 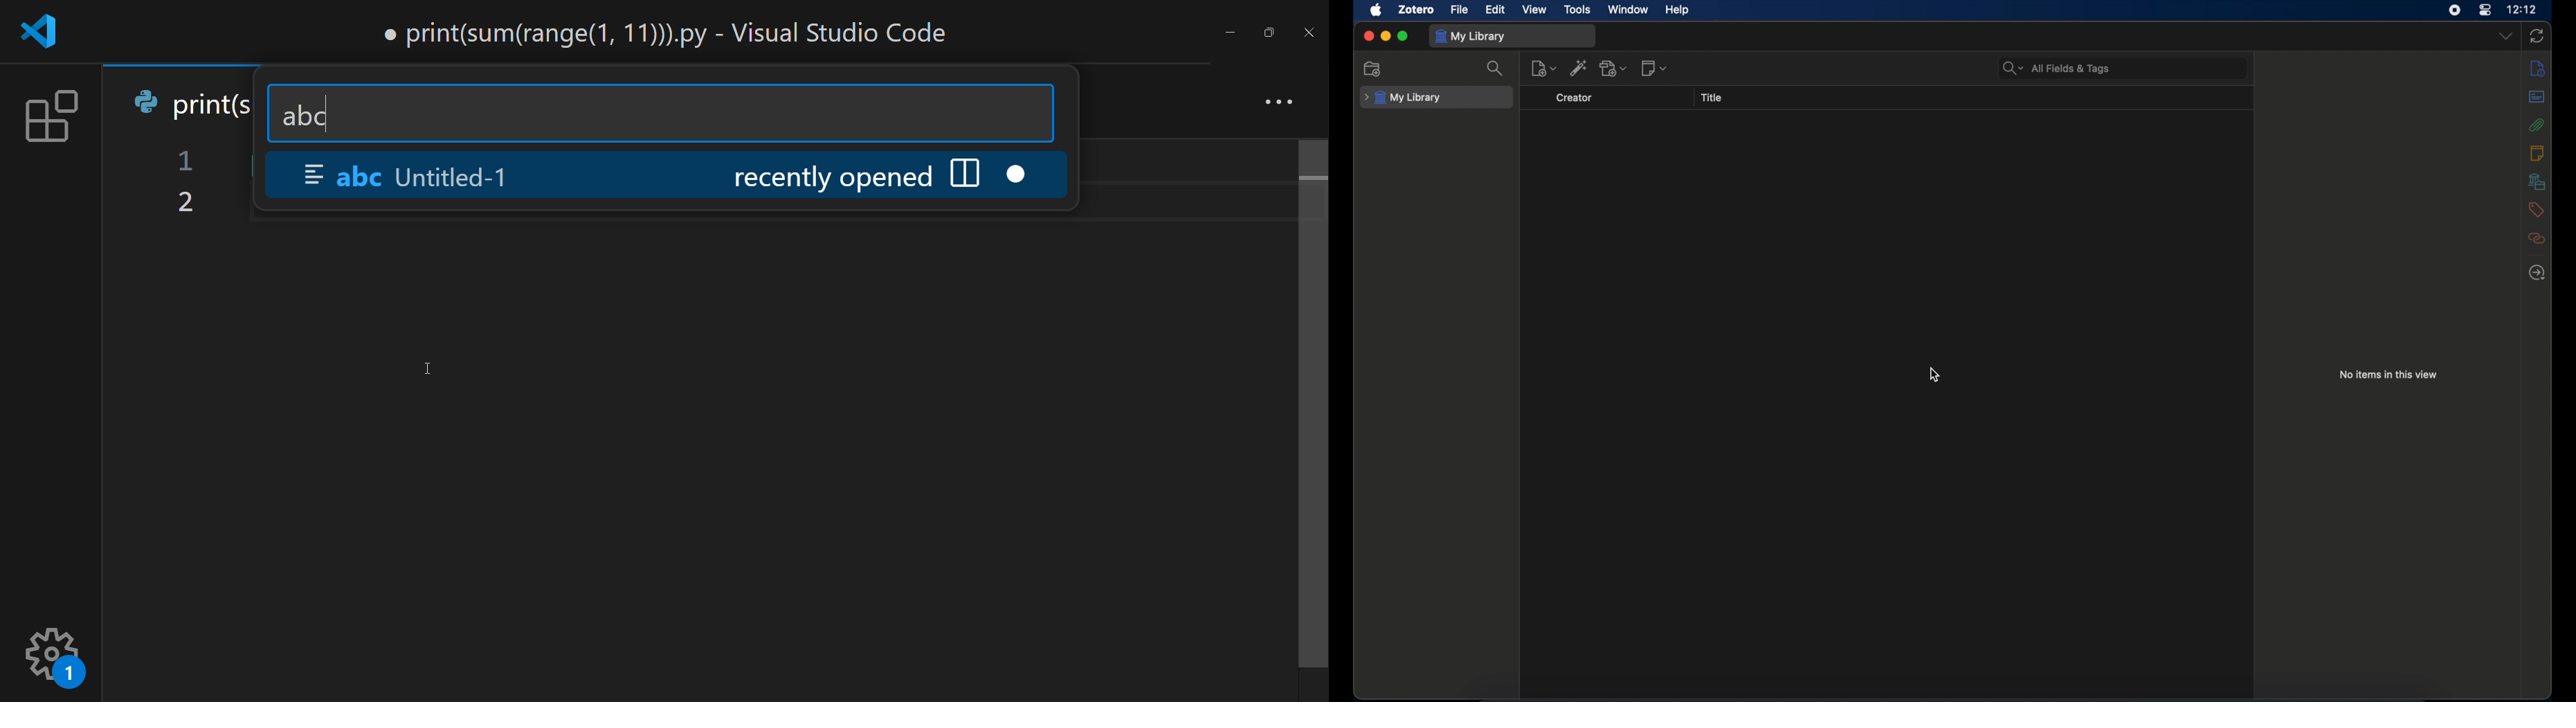 I want to click on print(s, so click(x=188, y=98).